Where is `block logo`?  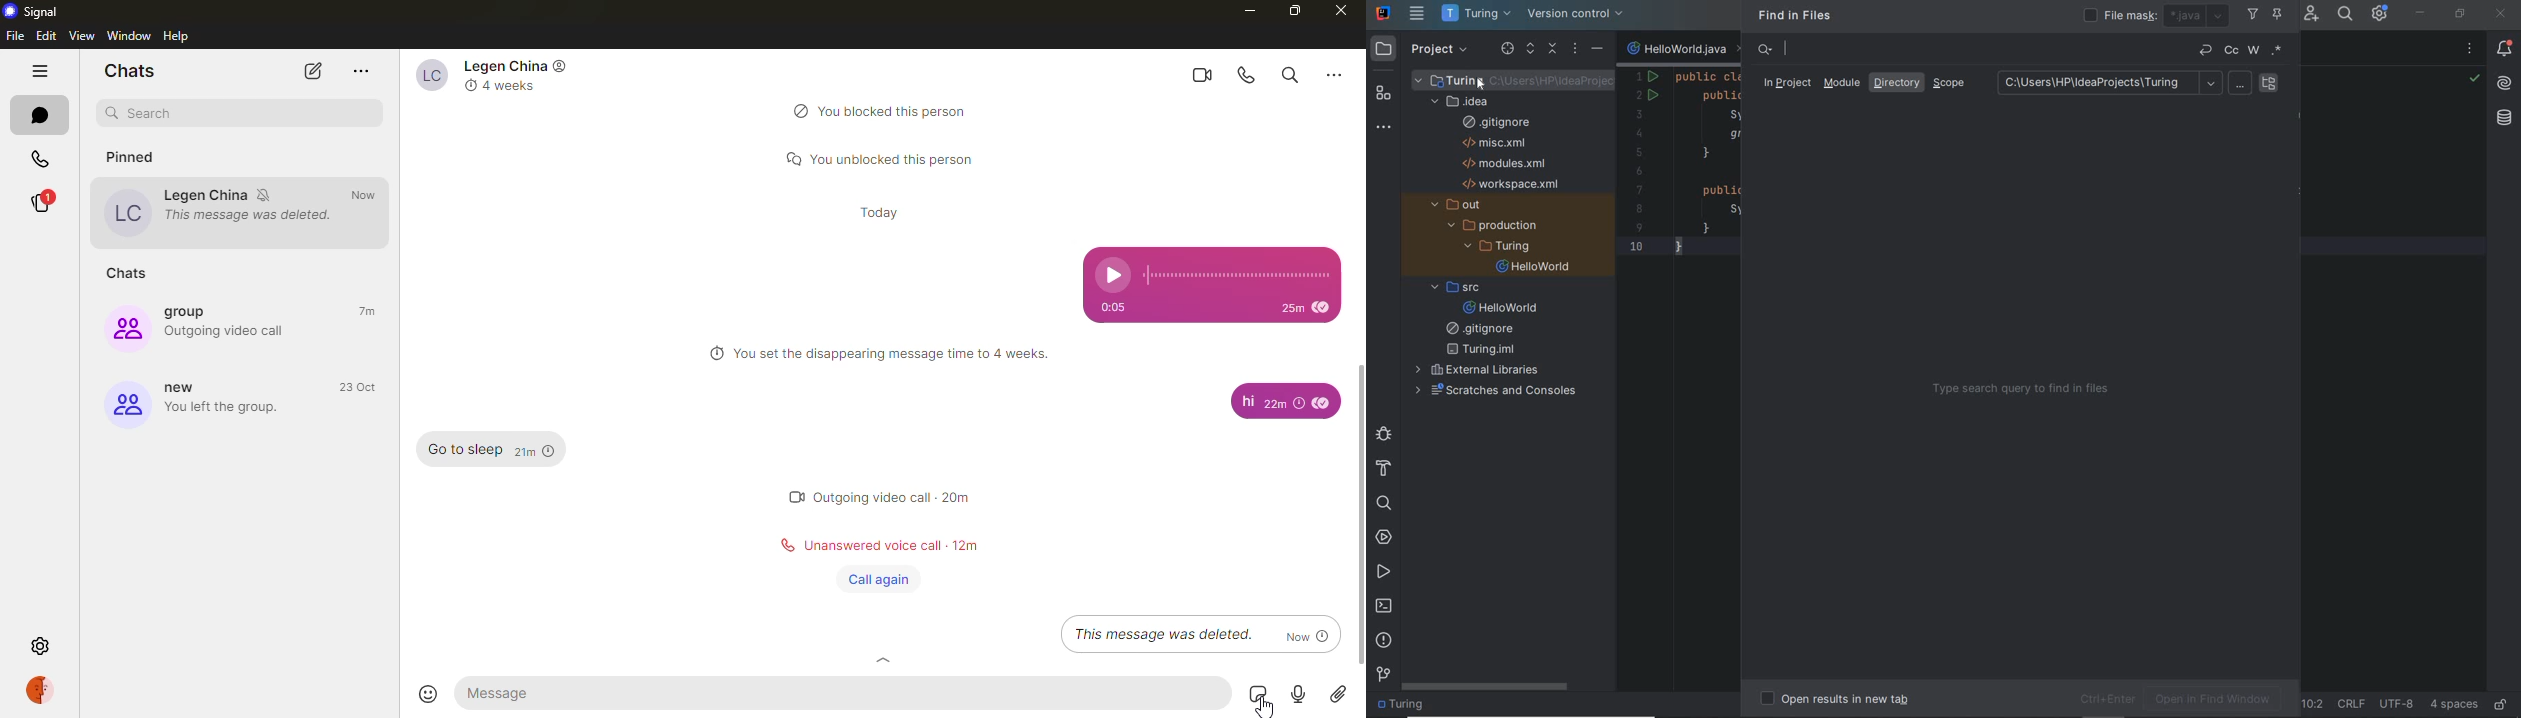
block logo is located at coordinates (797, 110).